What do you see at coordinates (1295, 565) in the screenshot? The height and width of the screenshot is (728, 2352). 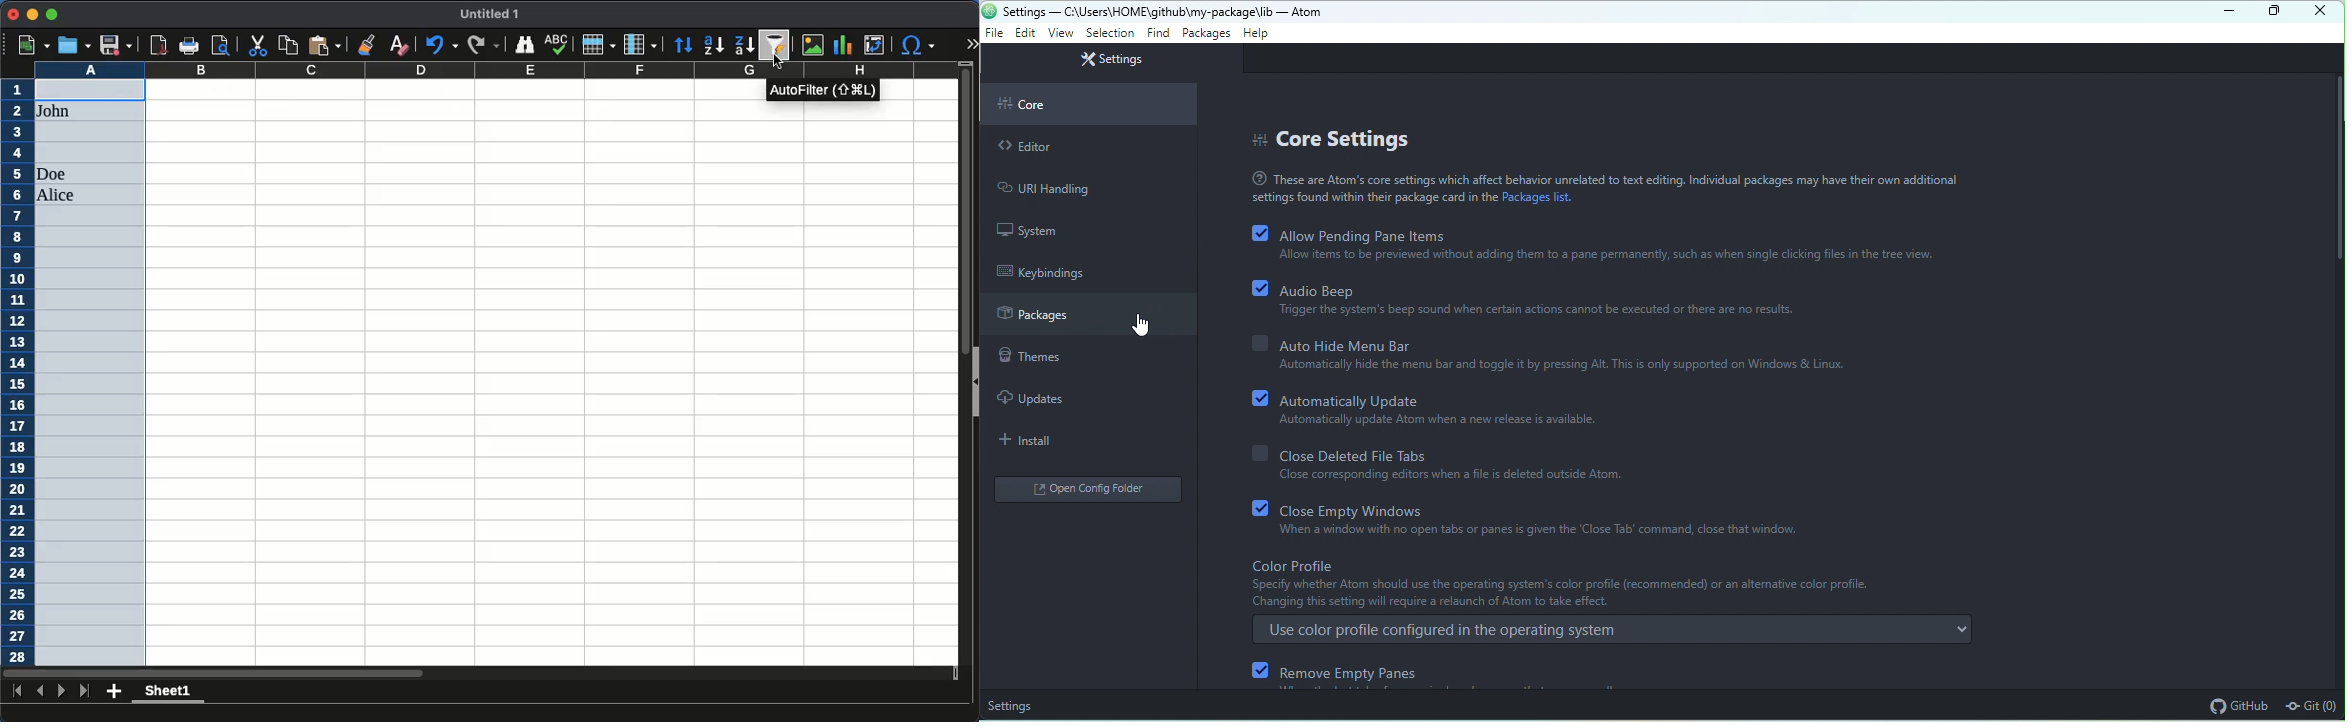 I see `color profile` at bounding box center [1295, 565].